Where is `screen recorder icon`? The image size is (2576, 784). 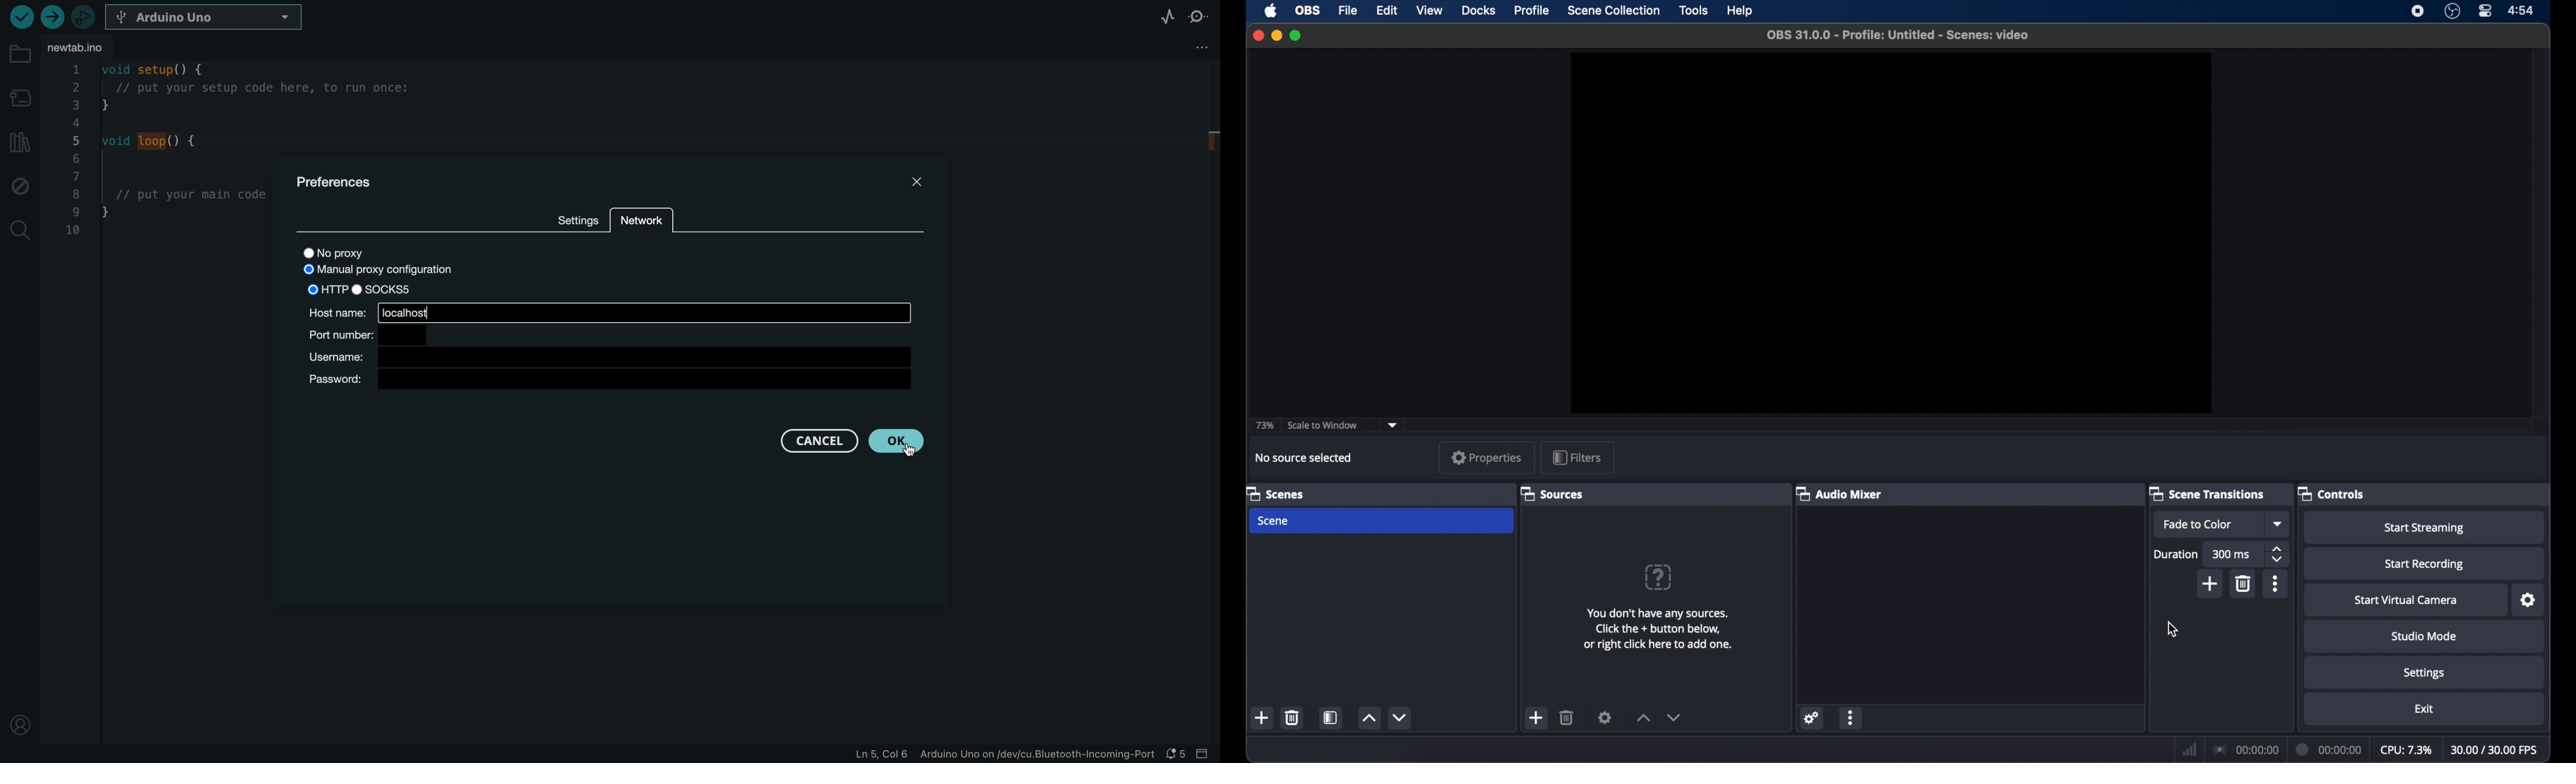 screen recorder icon is located at coordinates (2418, 11).